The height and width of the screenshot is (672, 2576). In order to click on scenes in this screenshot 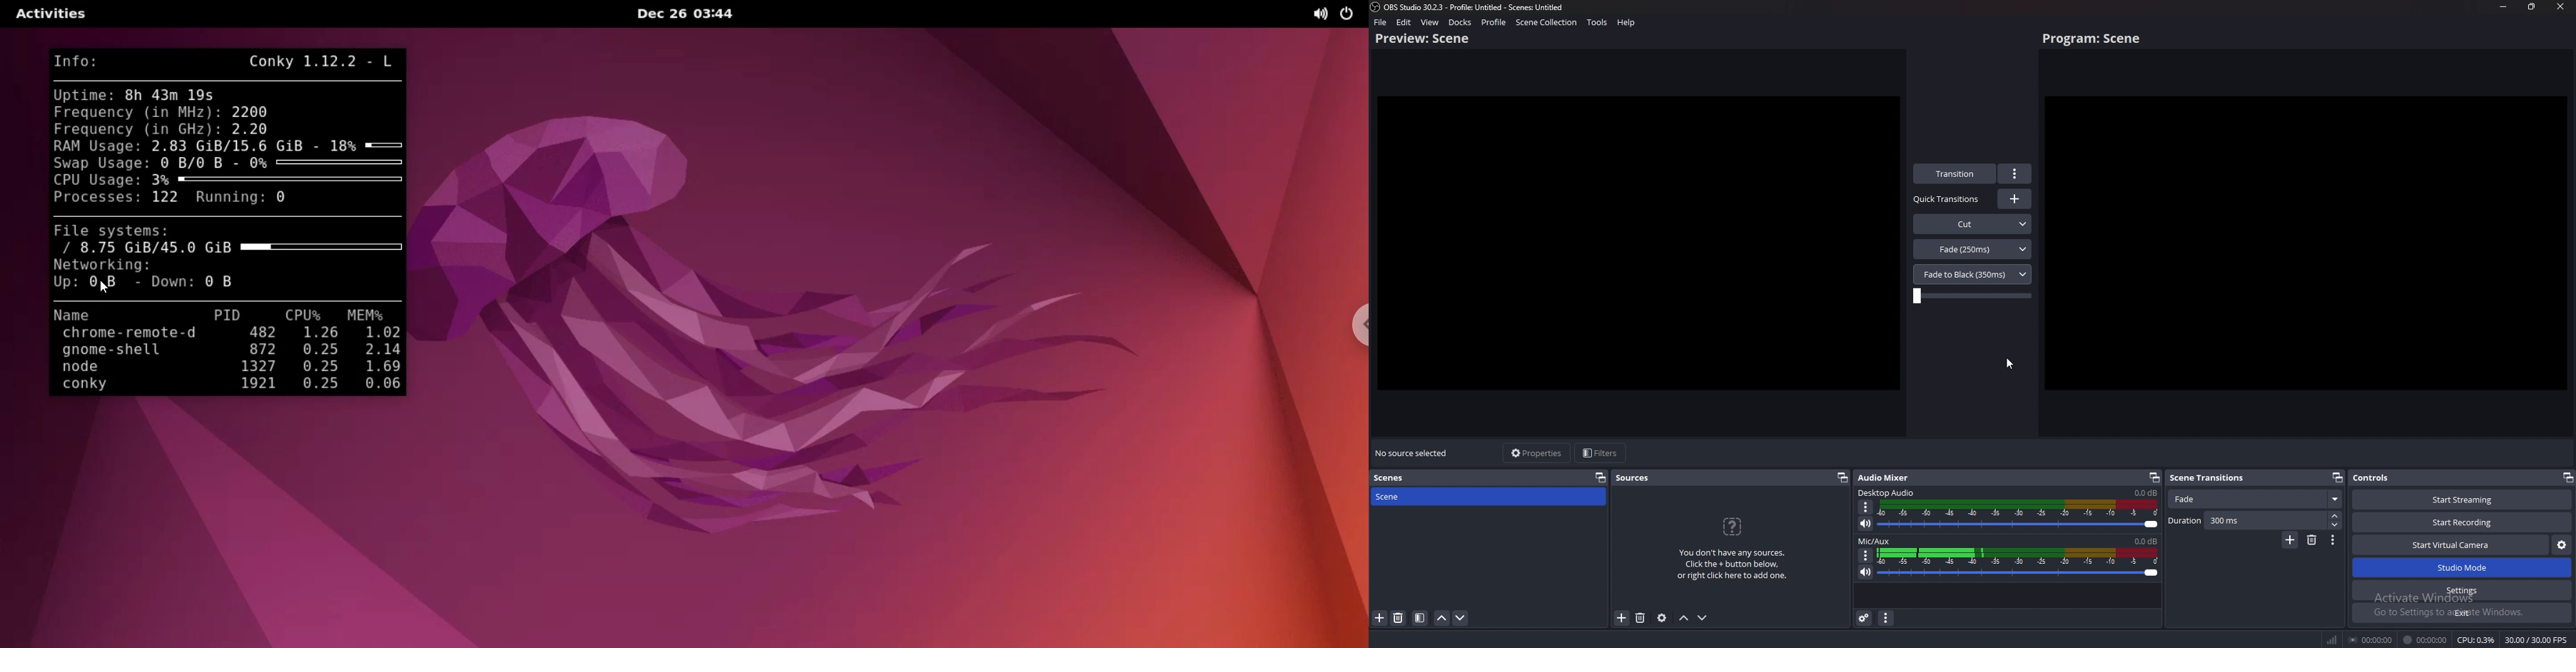, I will do `click(1392, 478)`.